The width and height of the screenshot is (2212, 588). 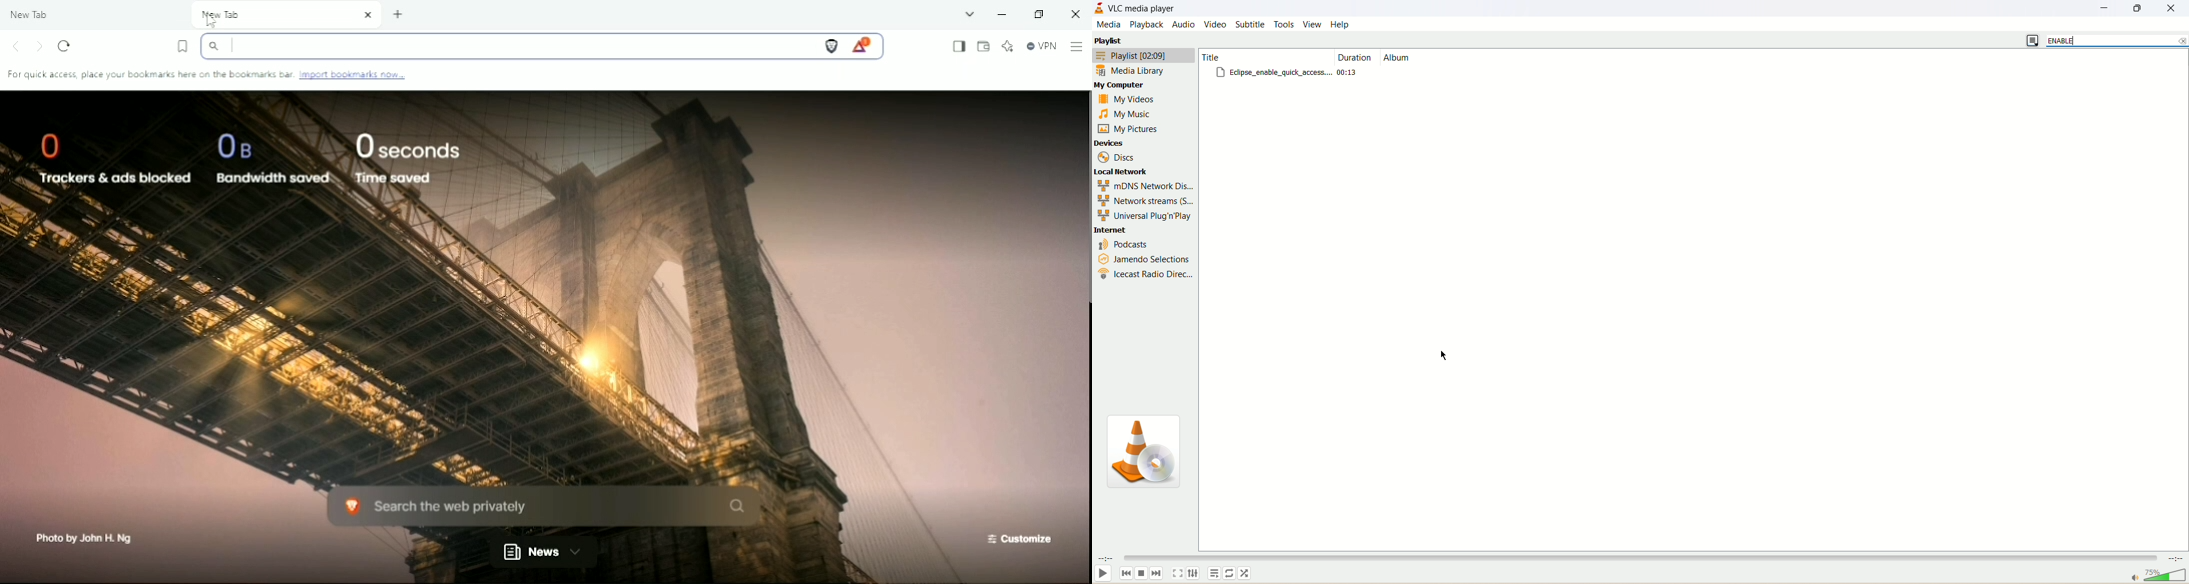 I want to click on discs, so click(x=1124, y=157).